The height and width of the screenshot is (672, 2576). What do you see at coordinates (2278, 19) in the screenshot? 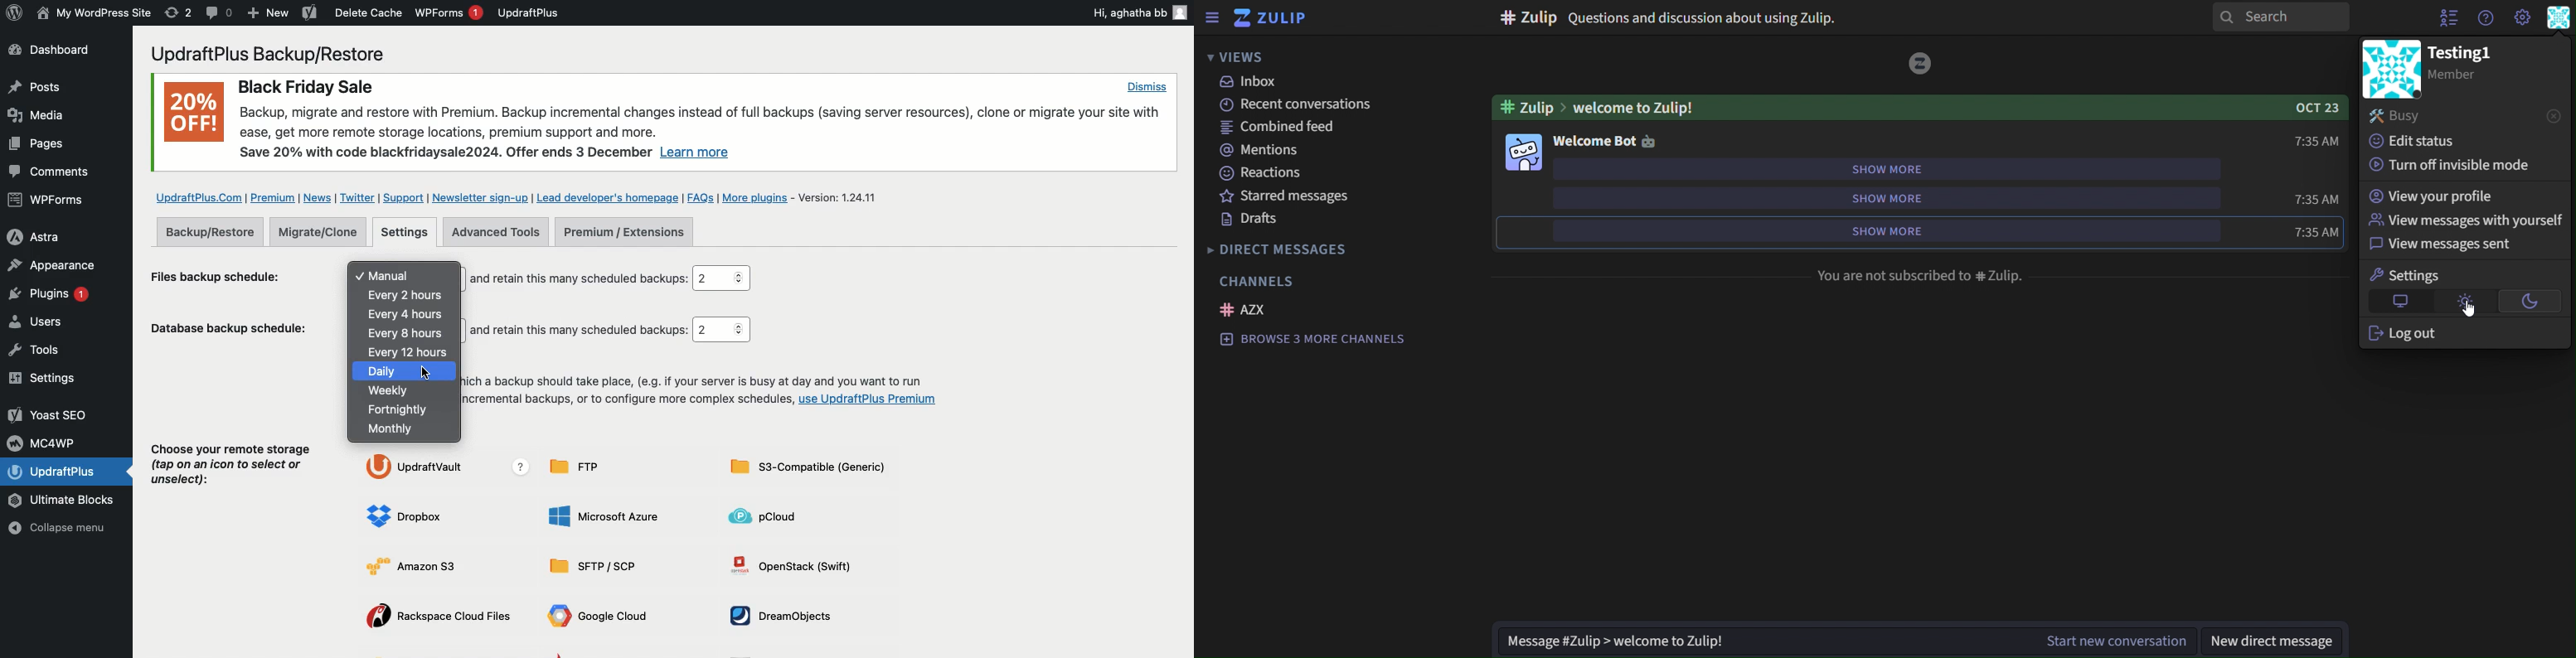
I see `search ` at bounding box center [2278, 19].